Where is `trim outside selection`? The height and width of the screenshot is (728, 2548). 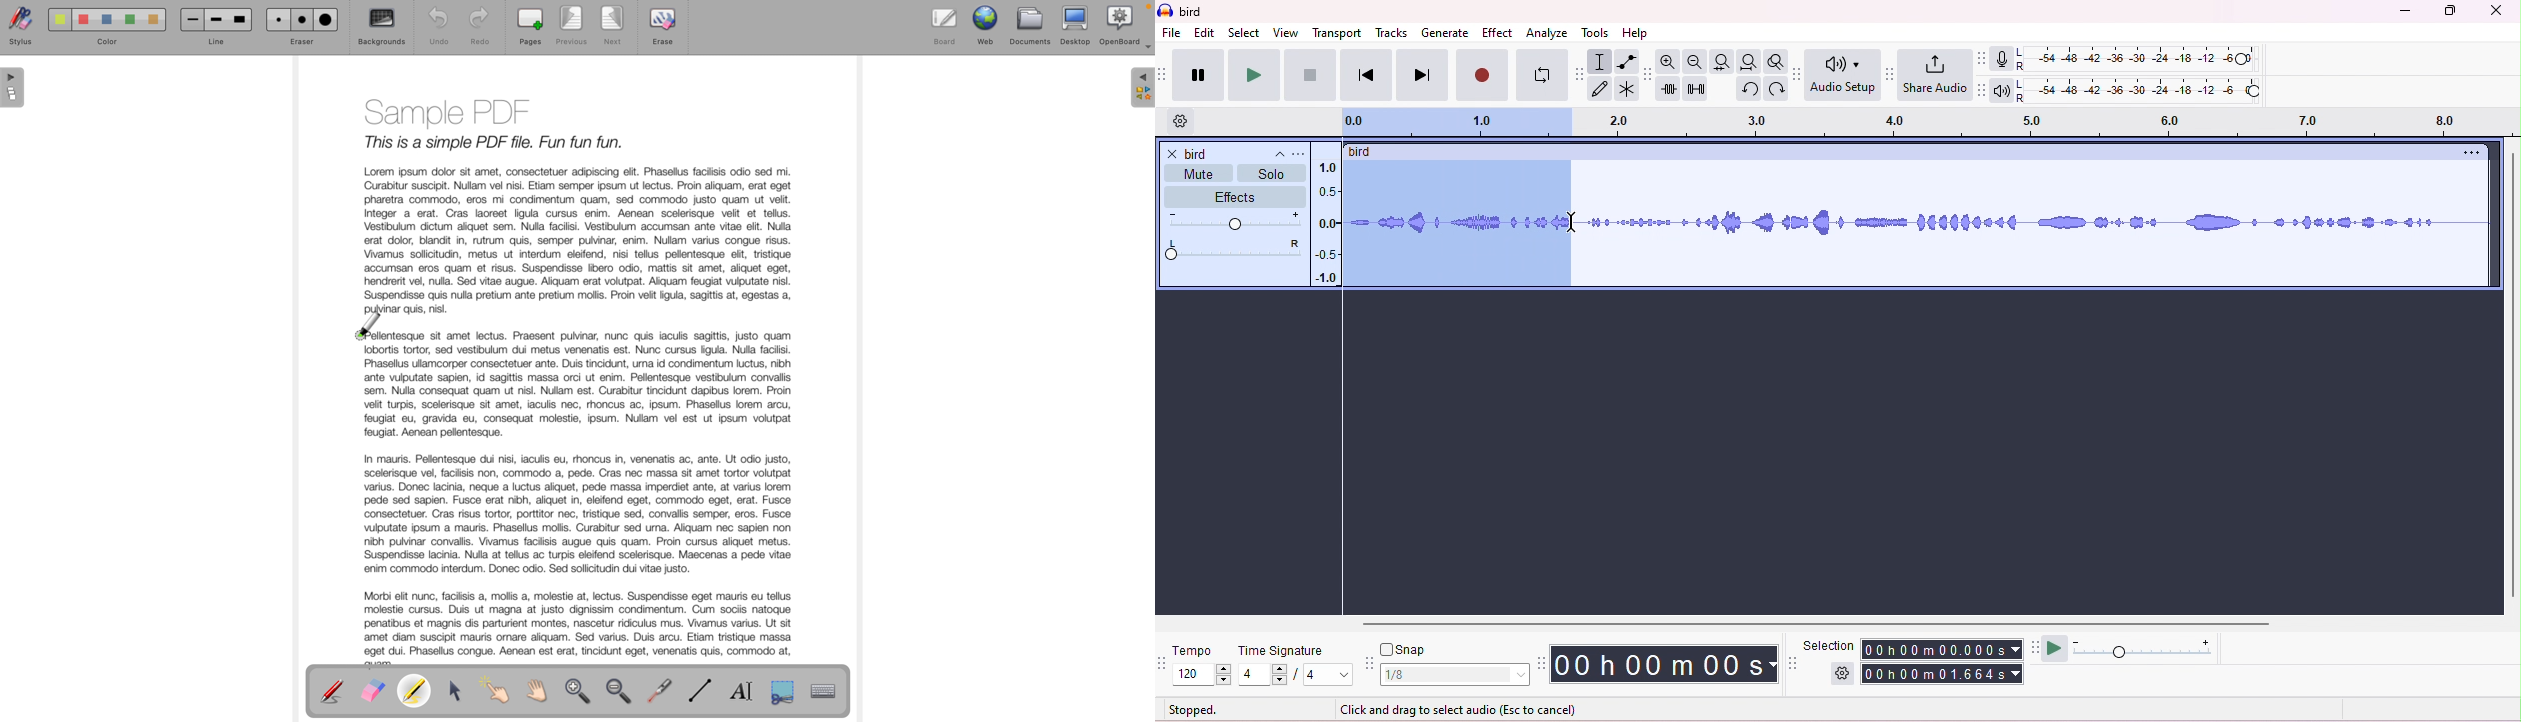
trim outside selection is located at coordinates (1672, 89).